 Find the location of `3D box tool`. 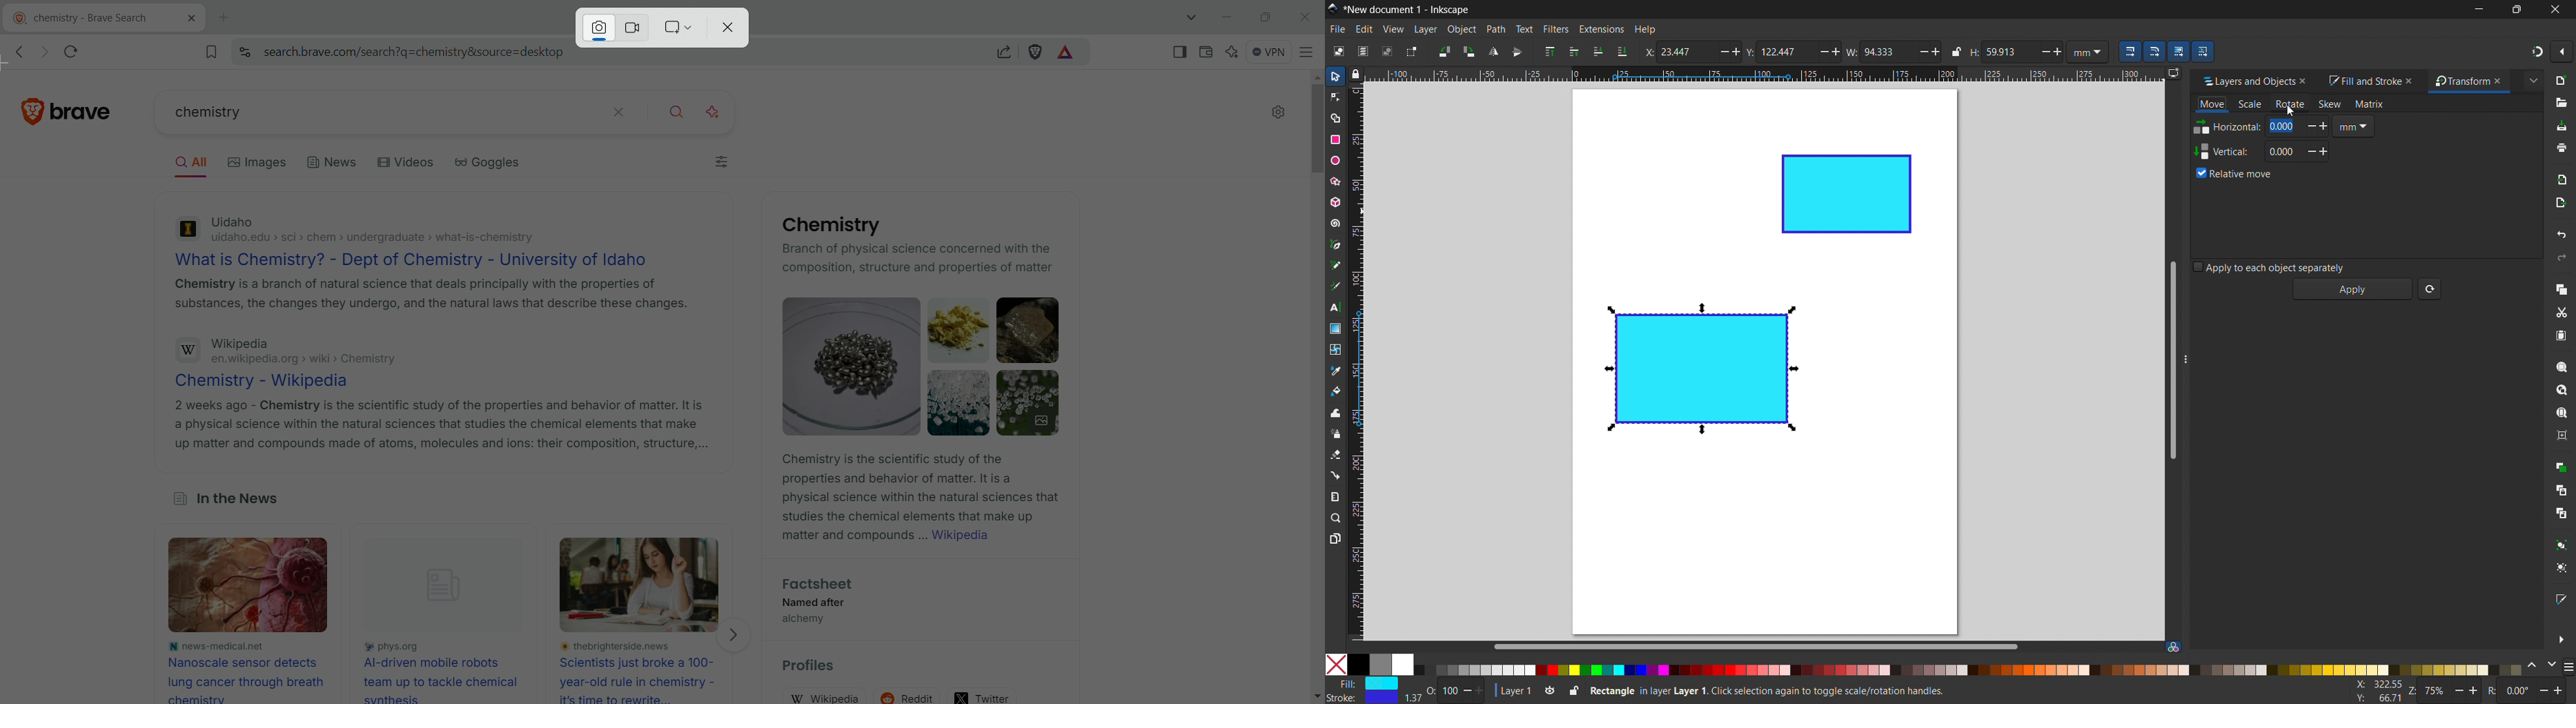

3D box tool is located at coordinates (1334, 201).